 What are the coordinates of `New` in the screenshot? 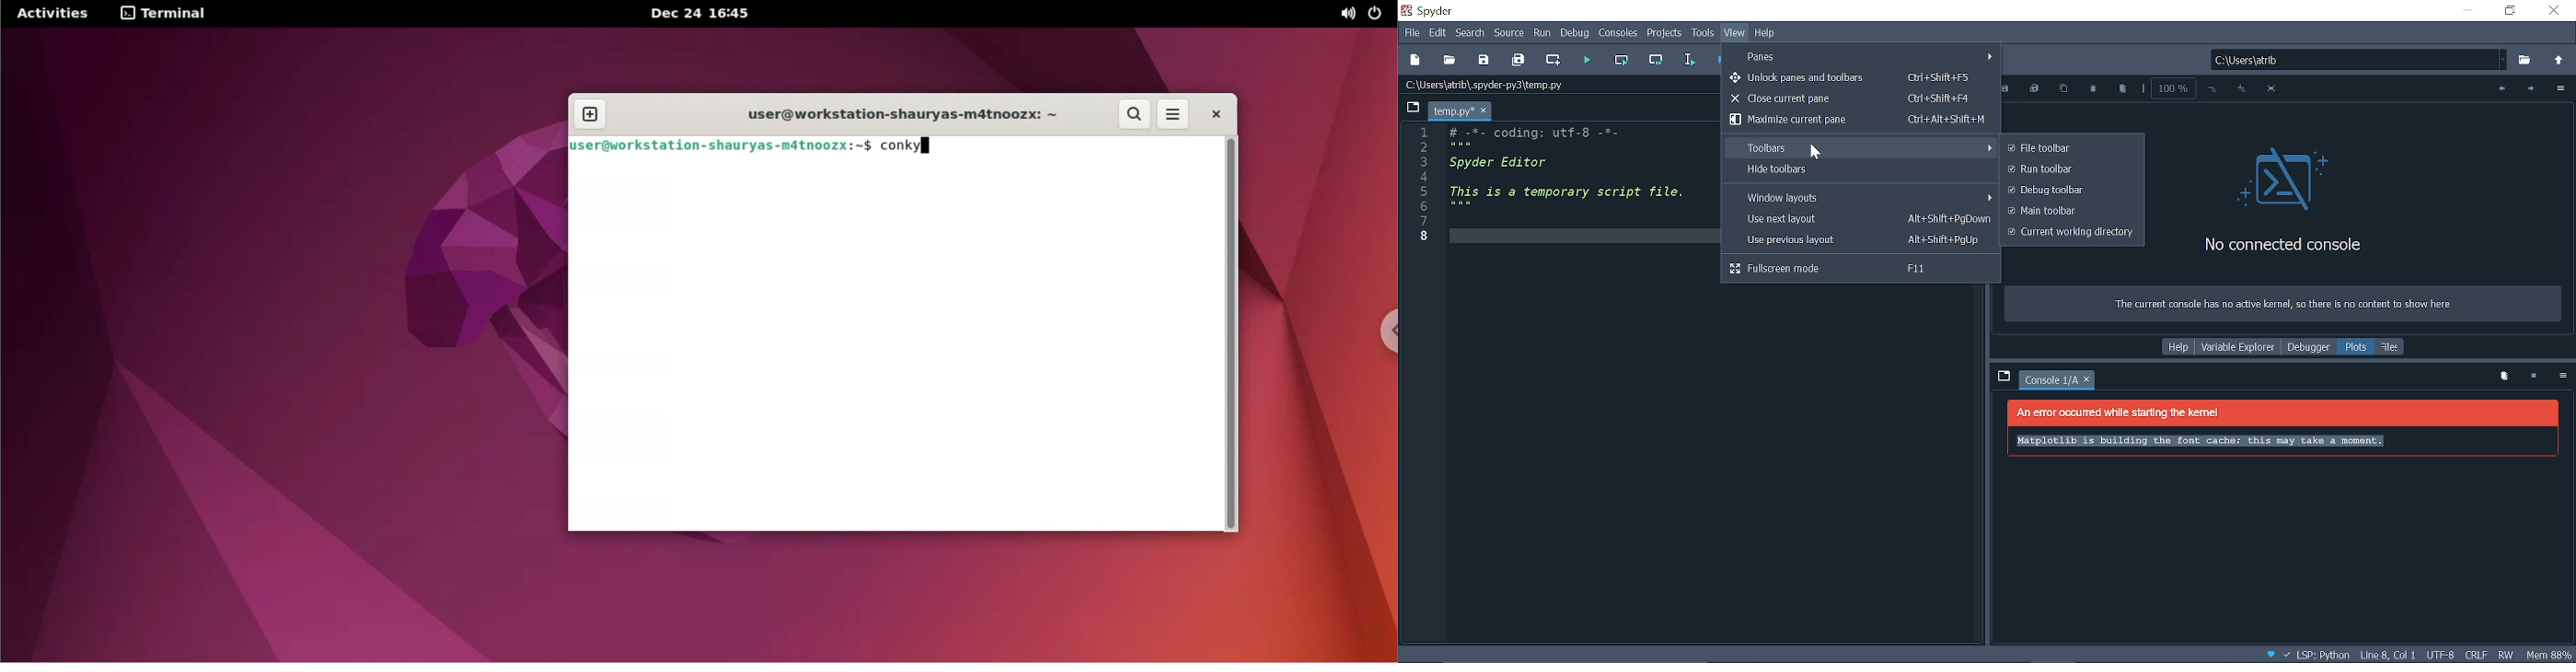 It's located at (1415, 60).